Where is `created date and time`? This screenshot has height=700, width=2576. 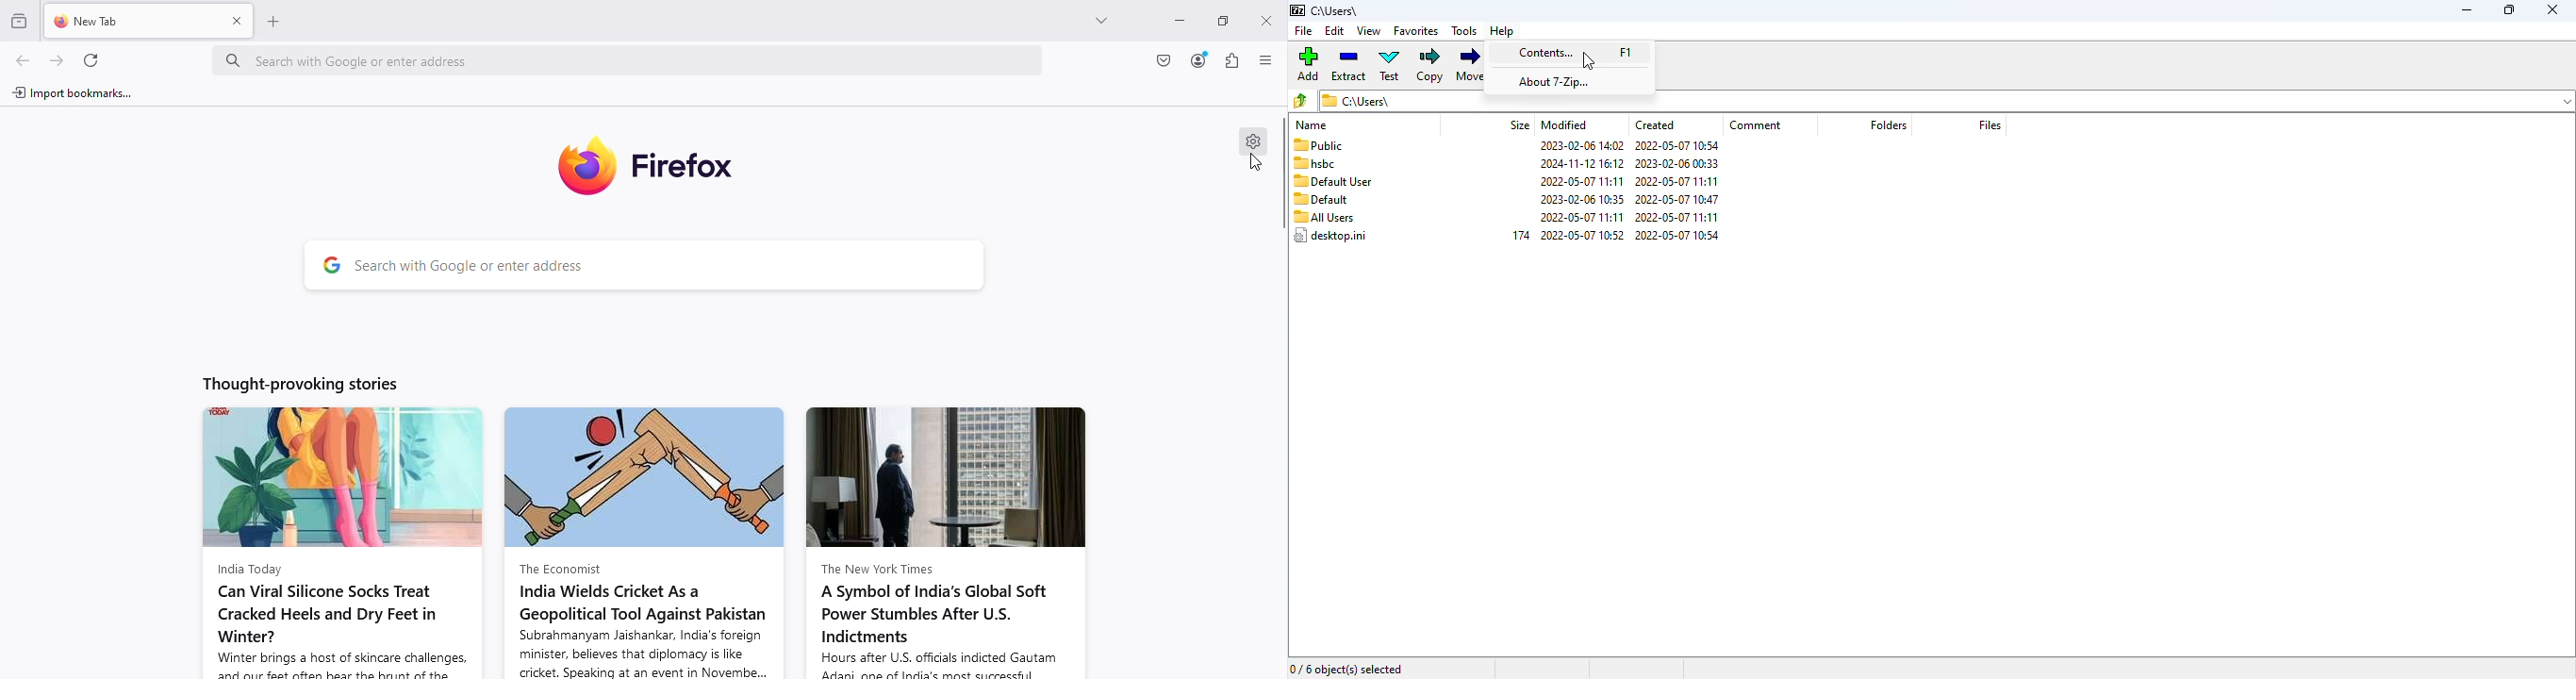
created date and time is located at coordinates (1678, 190).